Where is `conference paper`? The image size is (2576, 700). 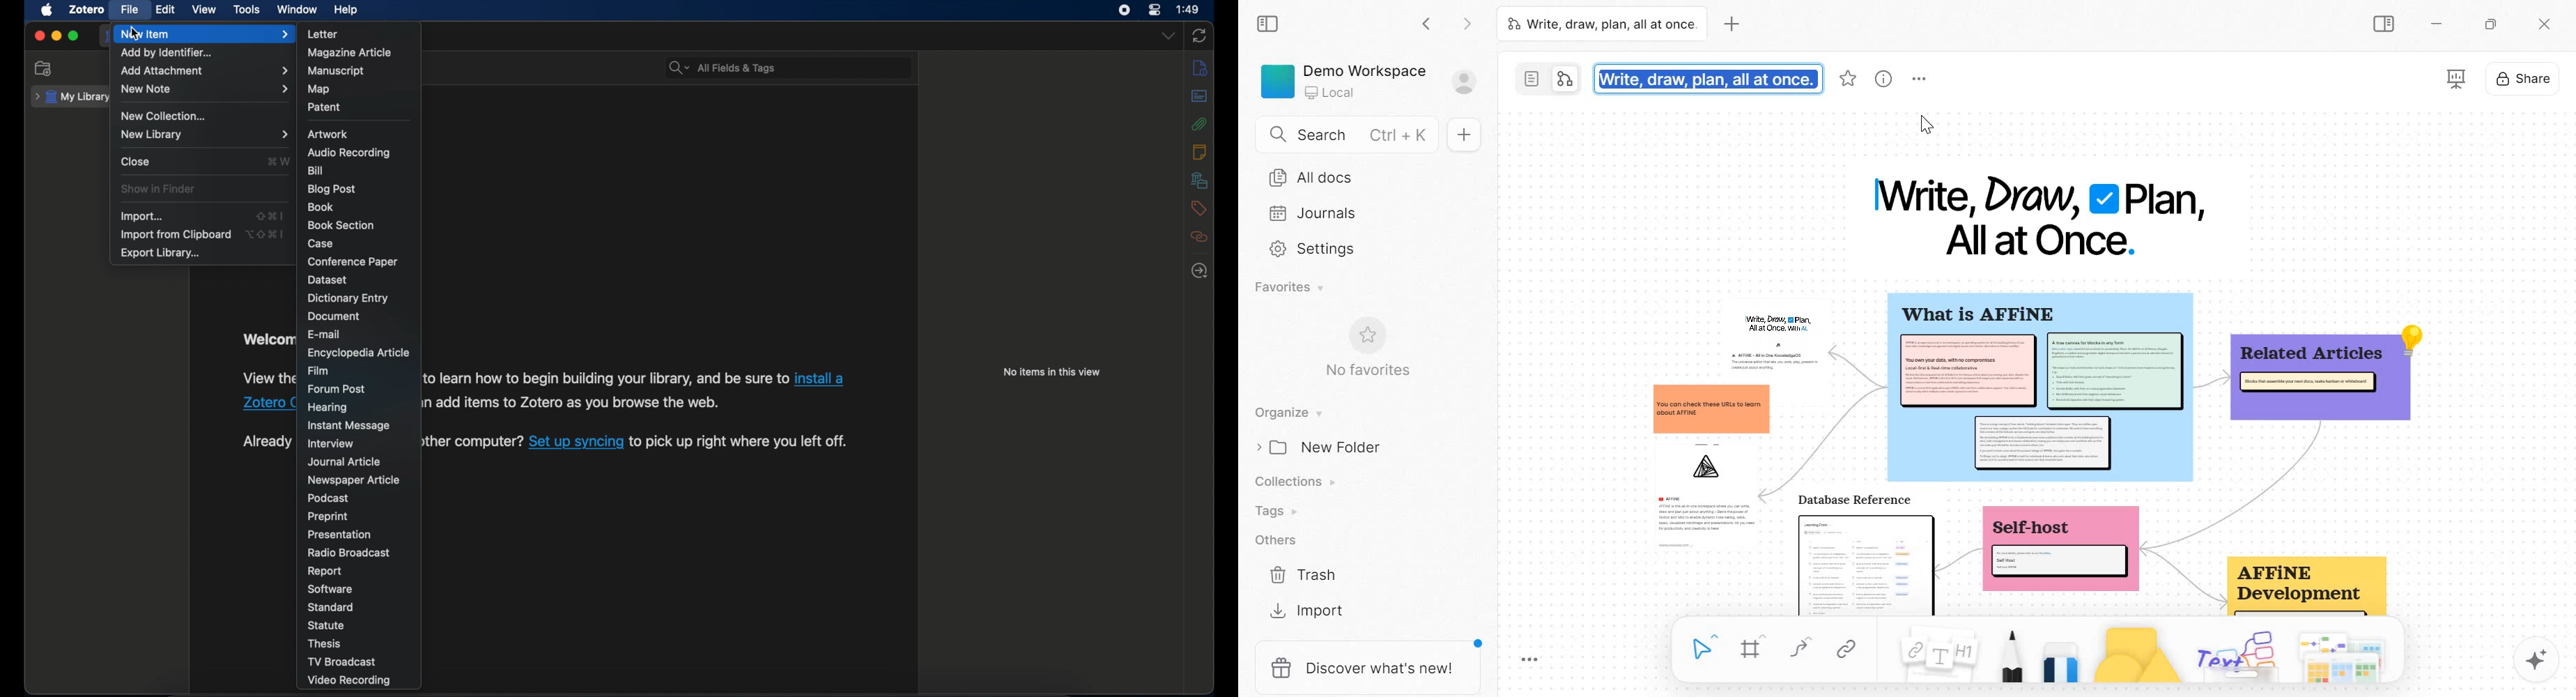
conference paper is located at coordinates (352, 261).